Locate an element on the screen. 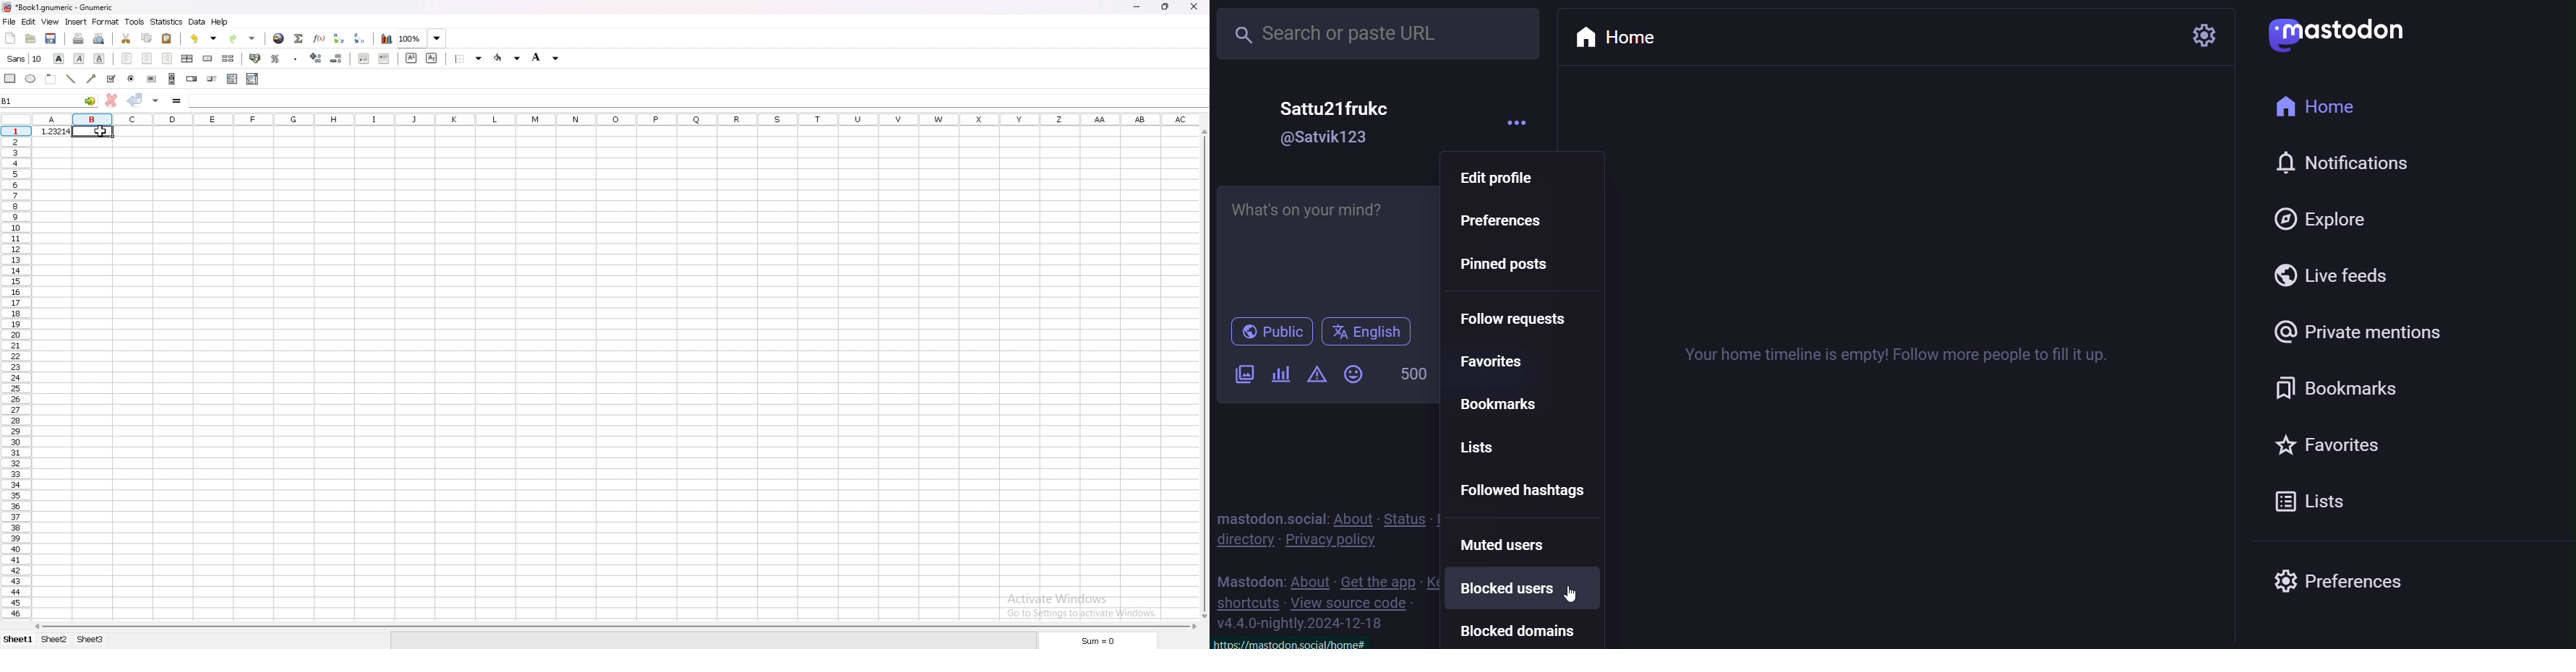 The width and height of the screenshot is (2576, 672). superscript is located at coordinates (412, 59).